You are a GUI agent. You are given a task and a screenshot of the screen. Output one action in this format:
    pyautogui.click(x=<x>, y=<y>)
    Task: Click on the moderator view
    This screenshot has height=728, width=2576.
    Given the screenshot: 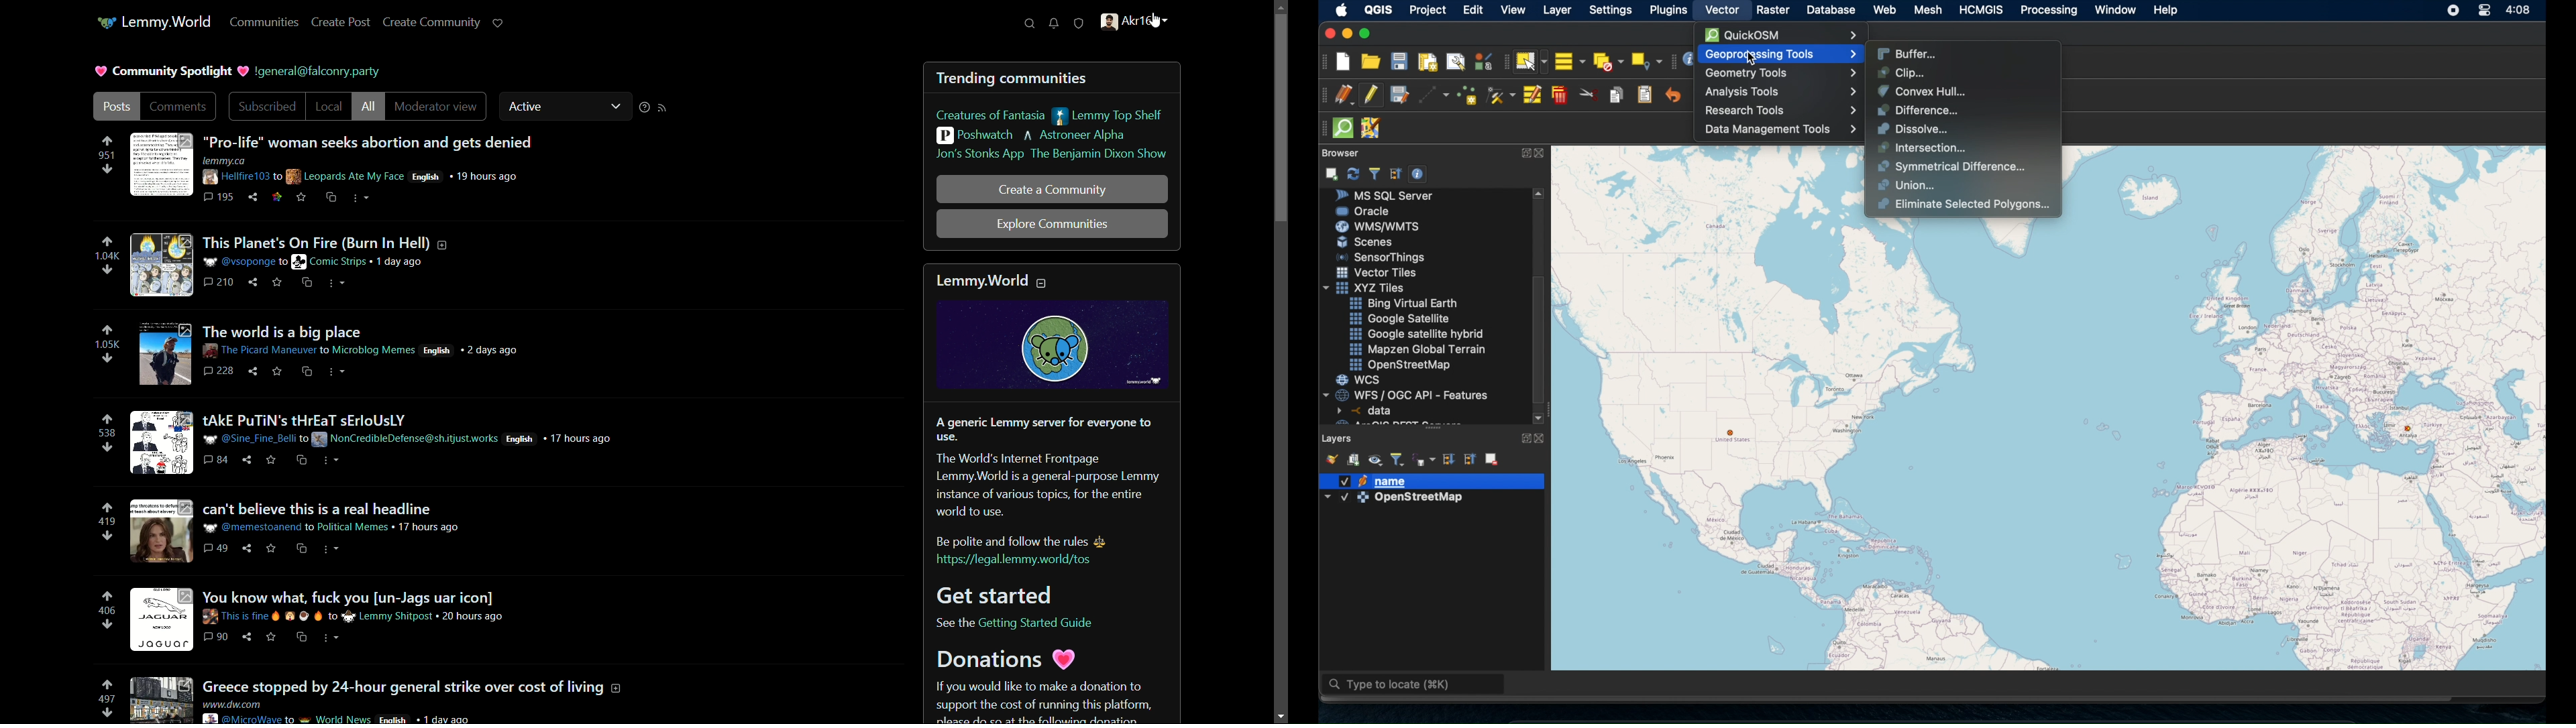 What is the action you would take?
    pyautogui.click(x=441, y=105)
    